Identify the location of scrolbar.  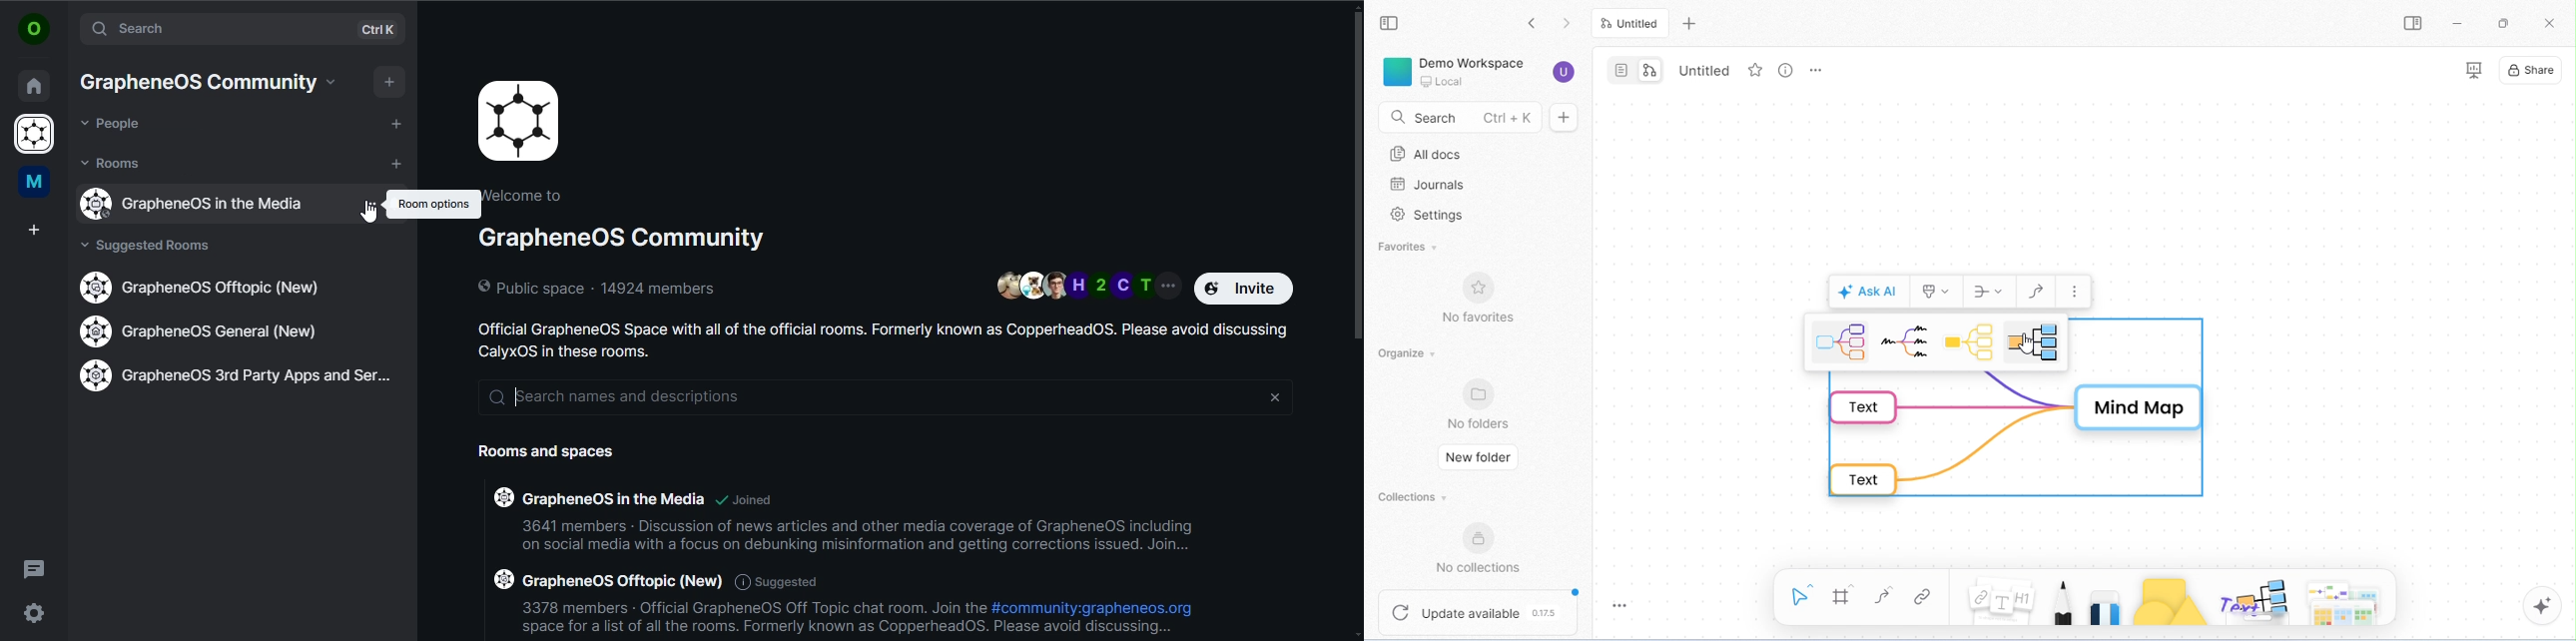
(1355, 171).